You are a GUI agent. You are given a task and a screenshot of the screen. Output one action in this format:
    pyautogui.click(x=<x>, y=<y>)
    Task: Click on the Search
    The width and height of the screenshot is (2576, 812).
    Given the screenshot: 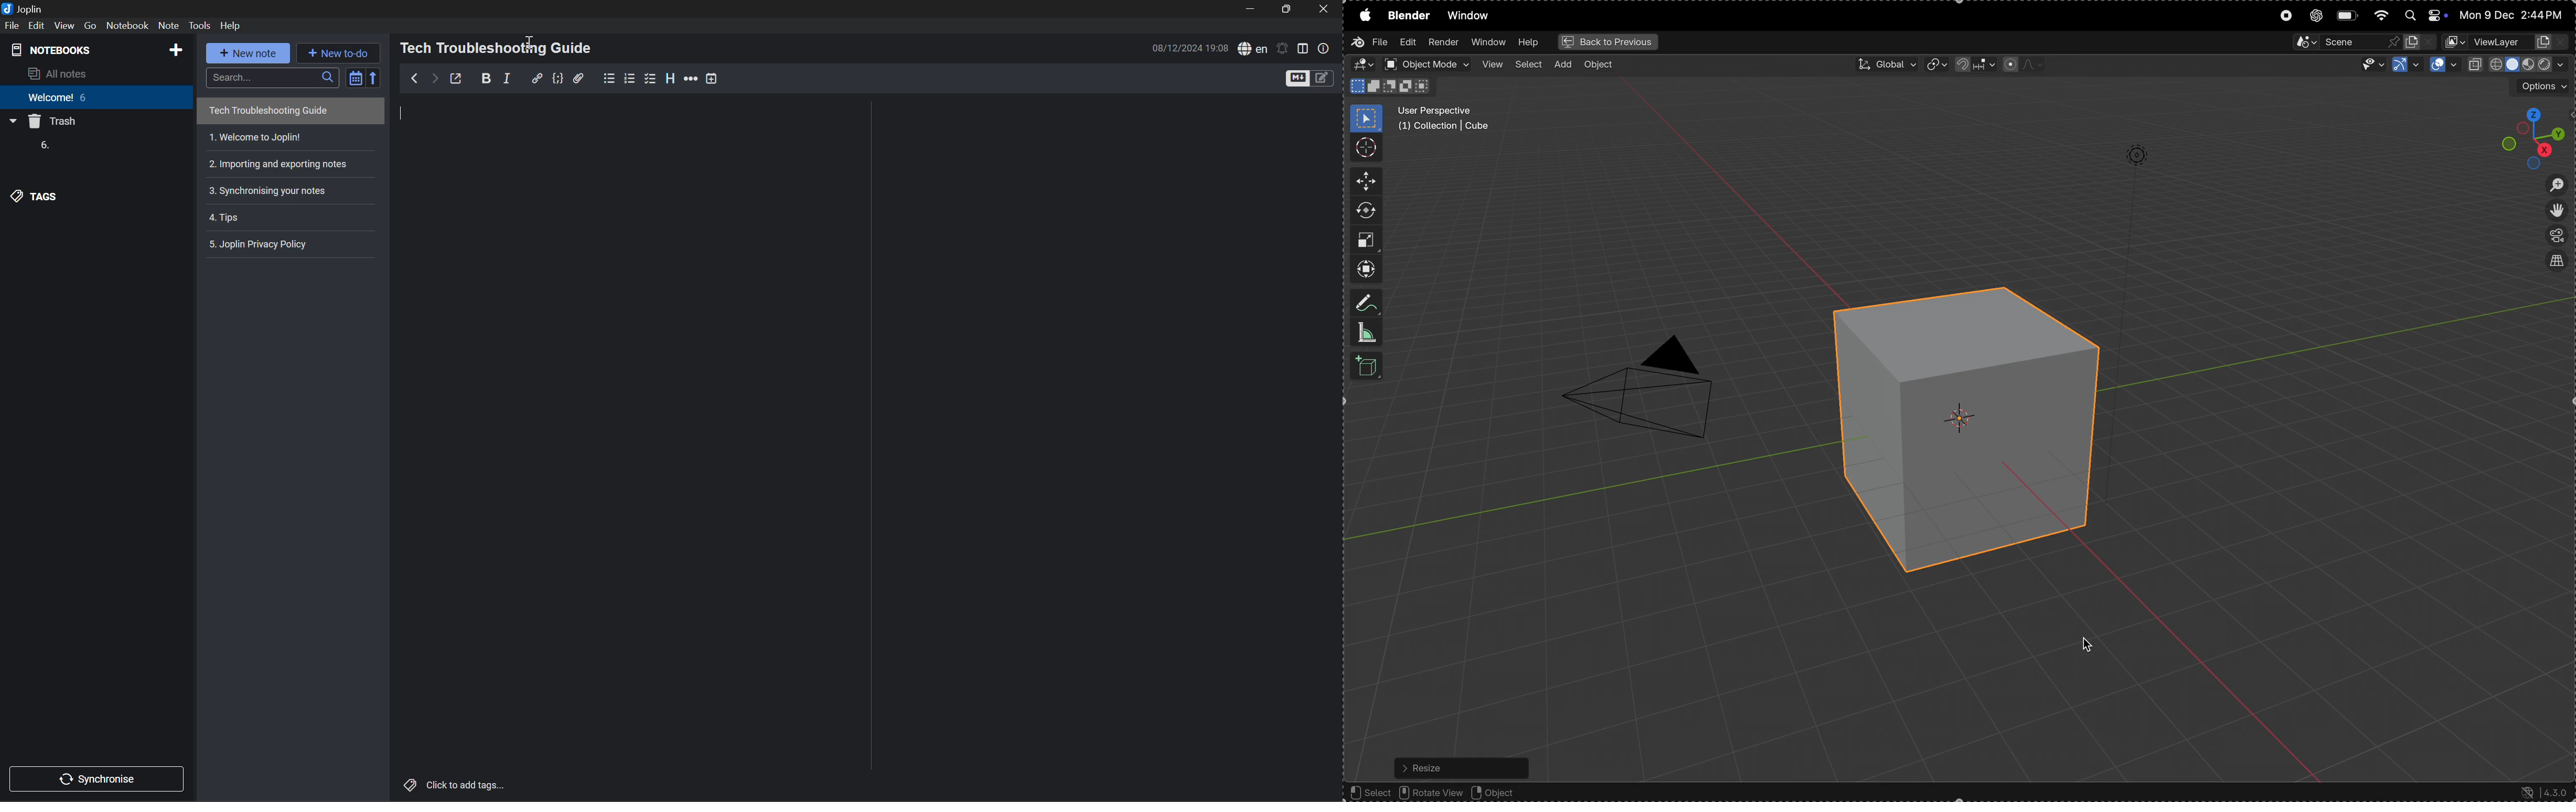 What is the action you would take?
    pyautogui.click(x=271, y=76)
    